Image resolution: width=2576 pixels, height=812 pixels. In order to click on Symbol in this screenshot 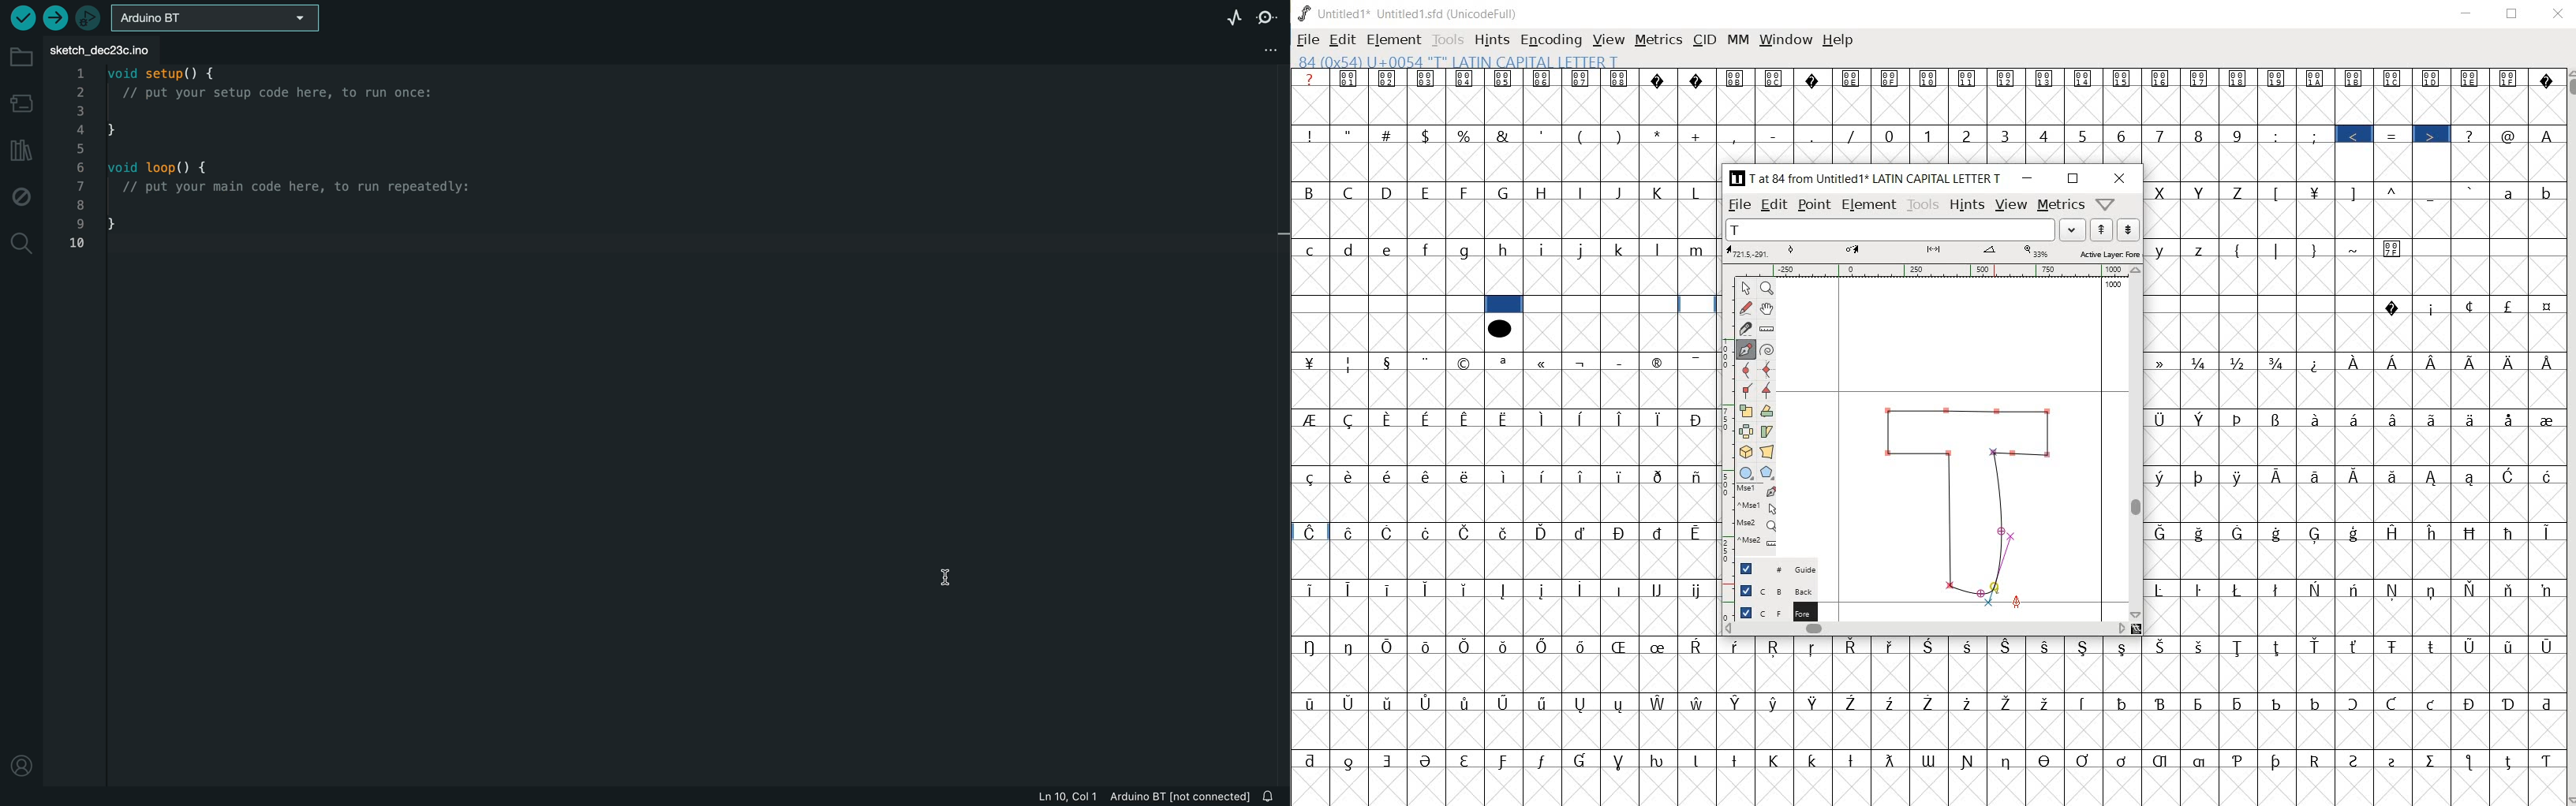, I will do `click(2432, 644)`.